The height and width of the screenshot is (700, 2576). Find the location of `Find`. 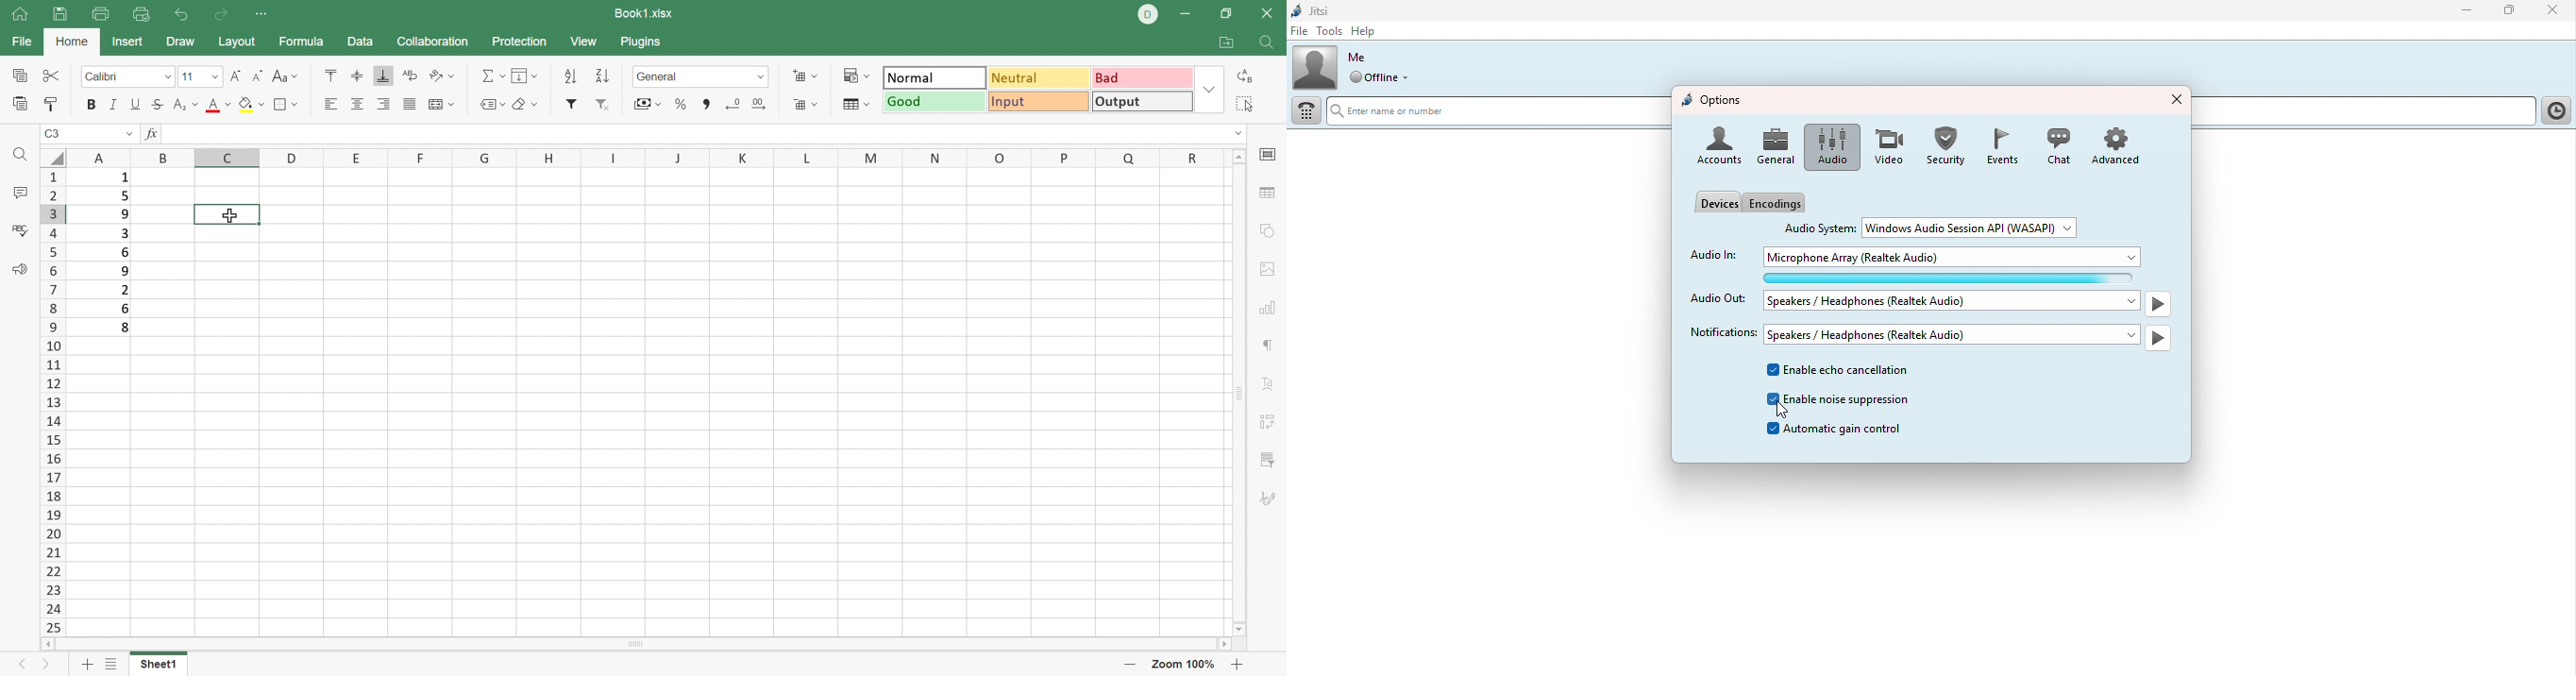

Find is located at coordinates (1272, 42).